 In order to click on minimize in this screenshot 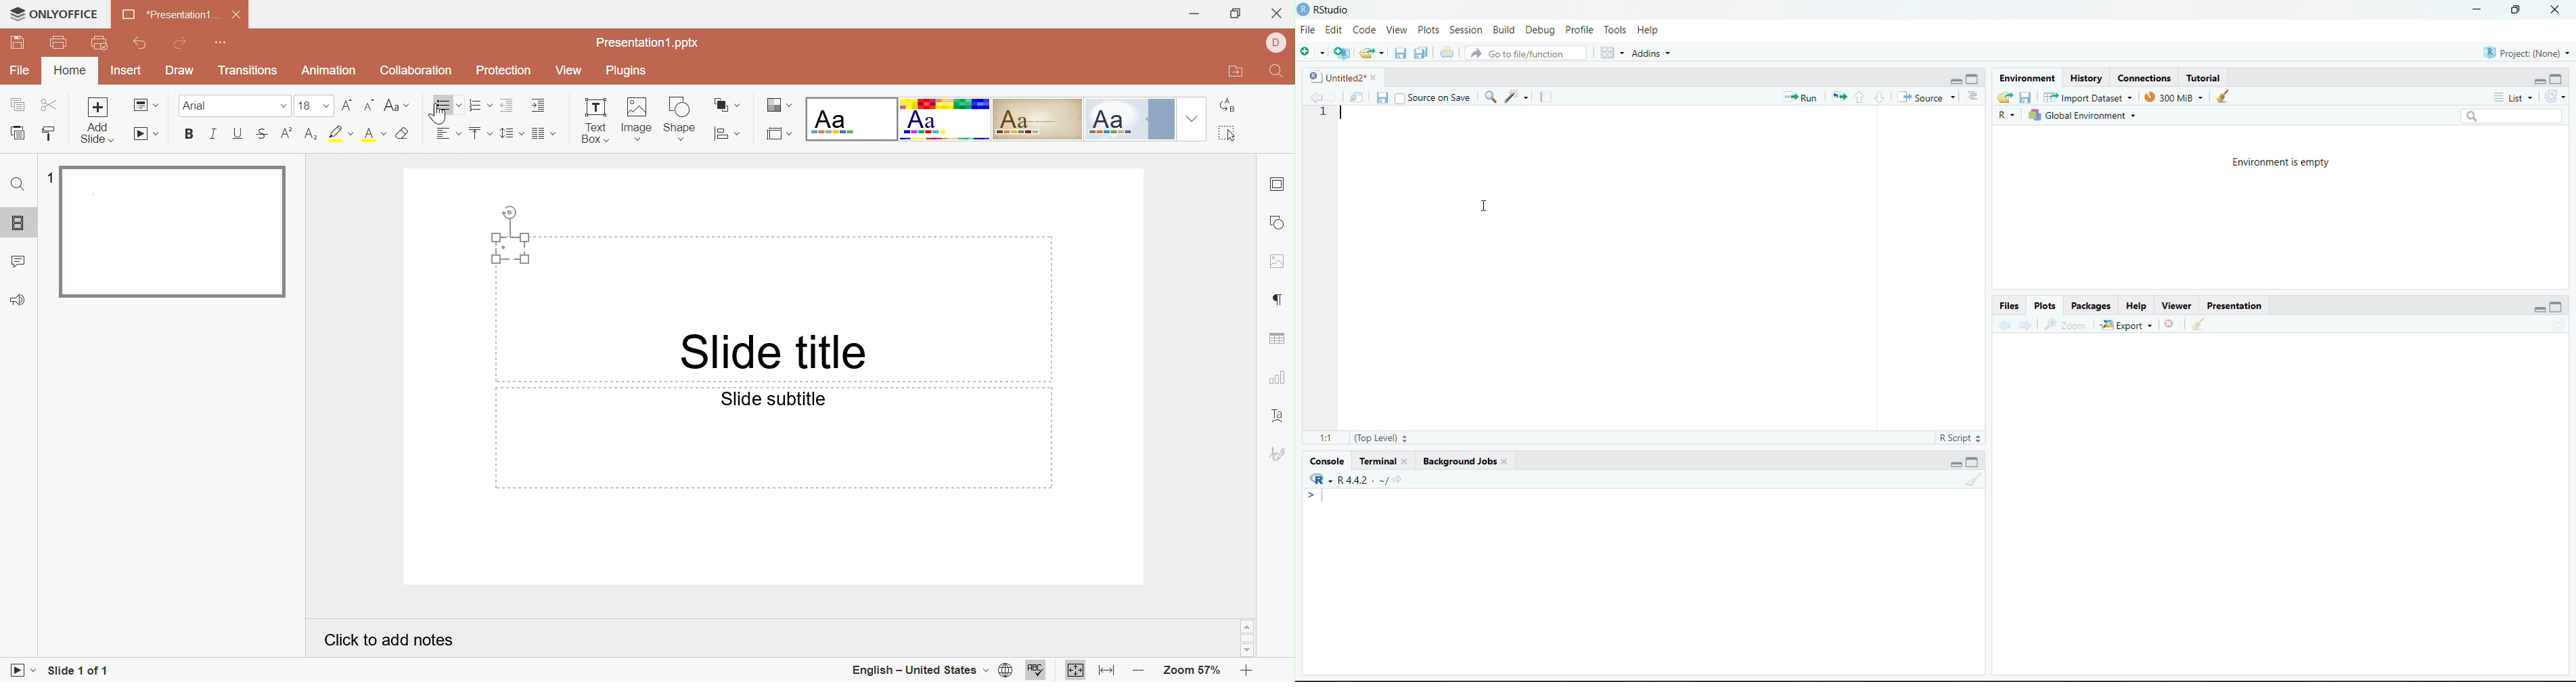, I will do `click(2473, 10)`.